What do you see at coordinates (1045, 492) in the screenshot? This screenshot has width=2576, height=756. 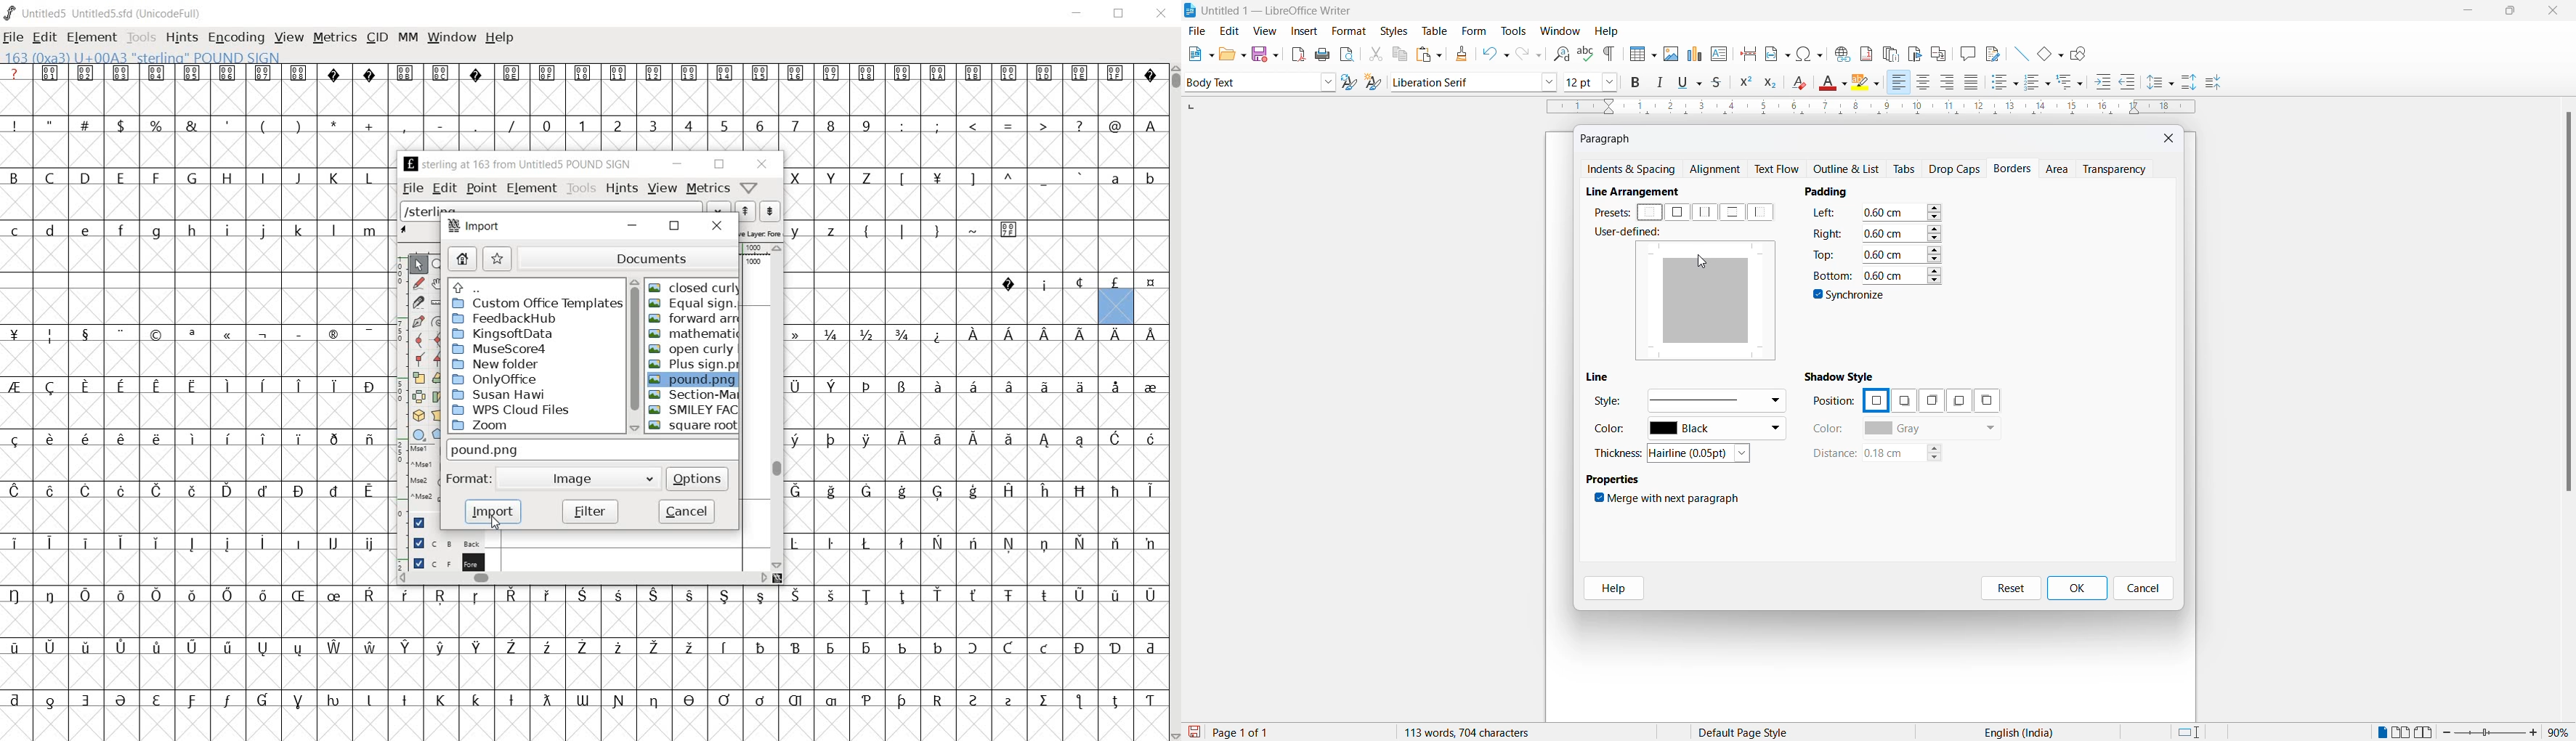 I see `Symbol` at bounding box center [1045, 492].